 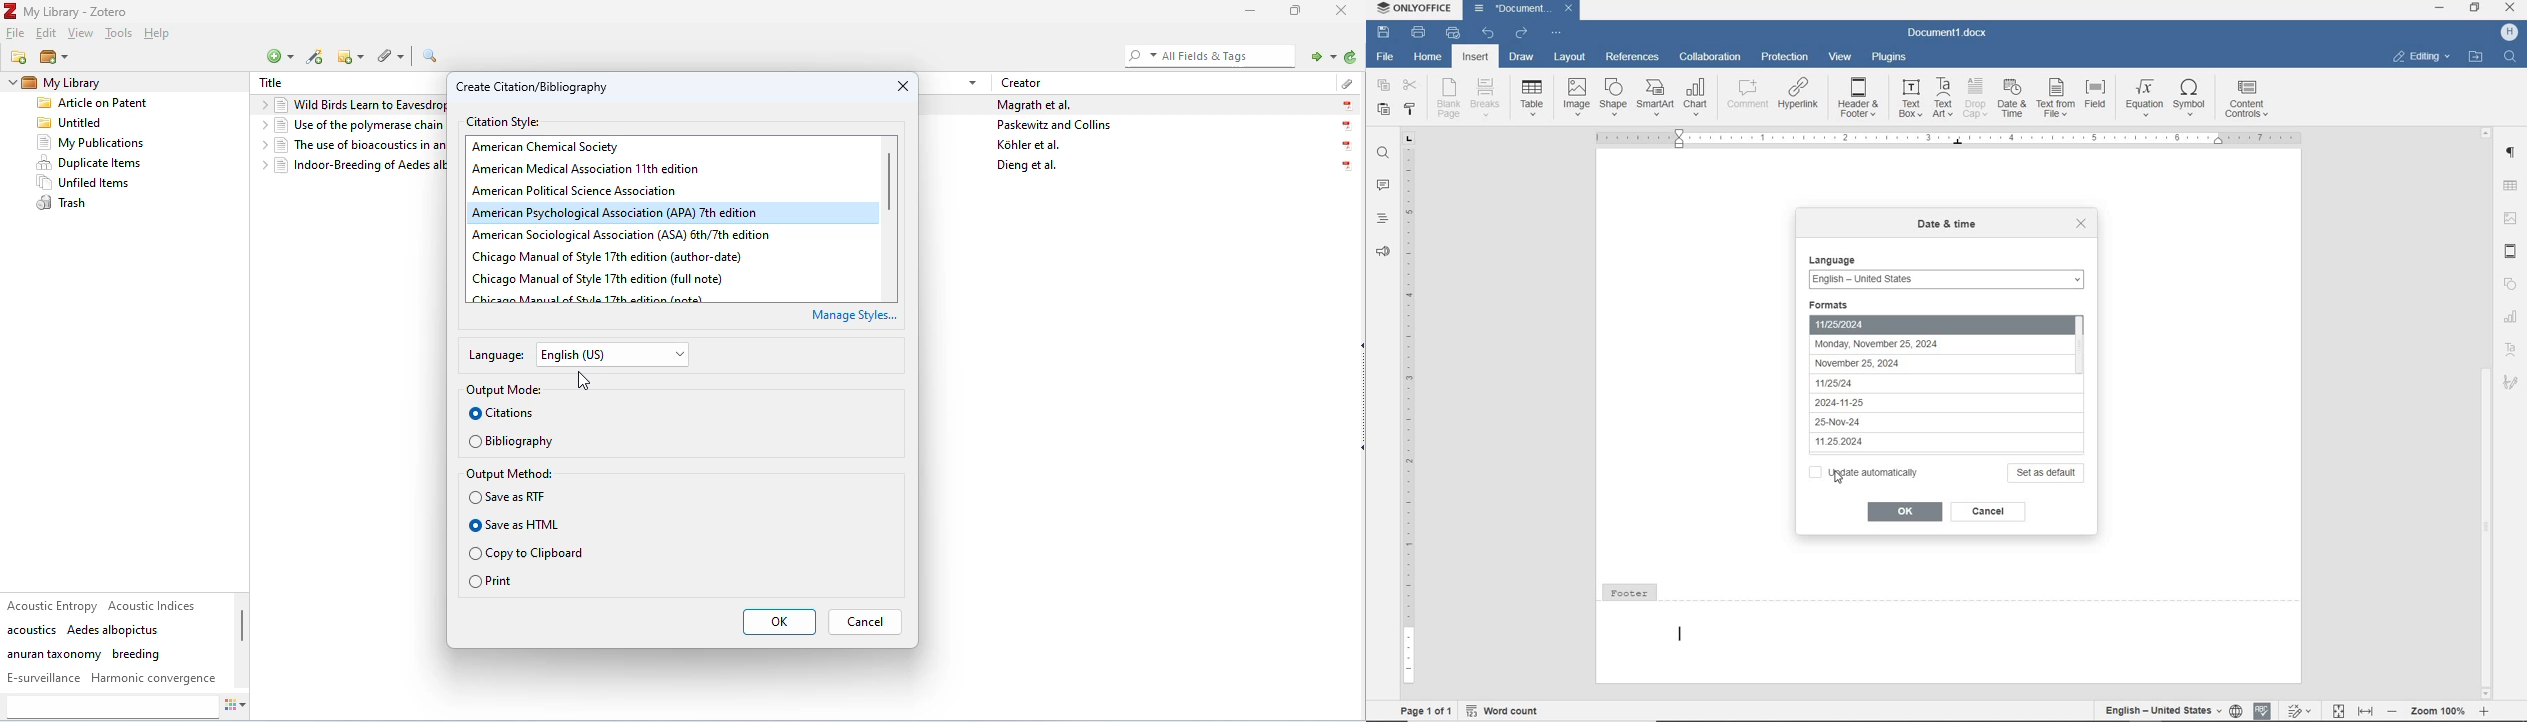 What do you see at coordinates (1381, 219) in the screenshot?
I see `headings` at bounding box center [1381, 219].